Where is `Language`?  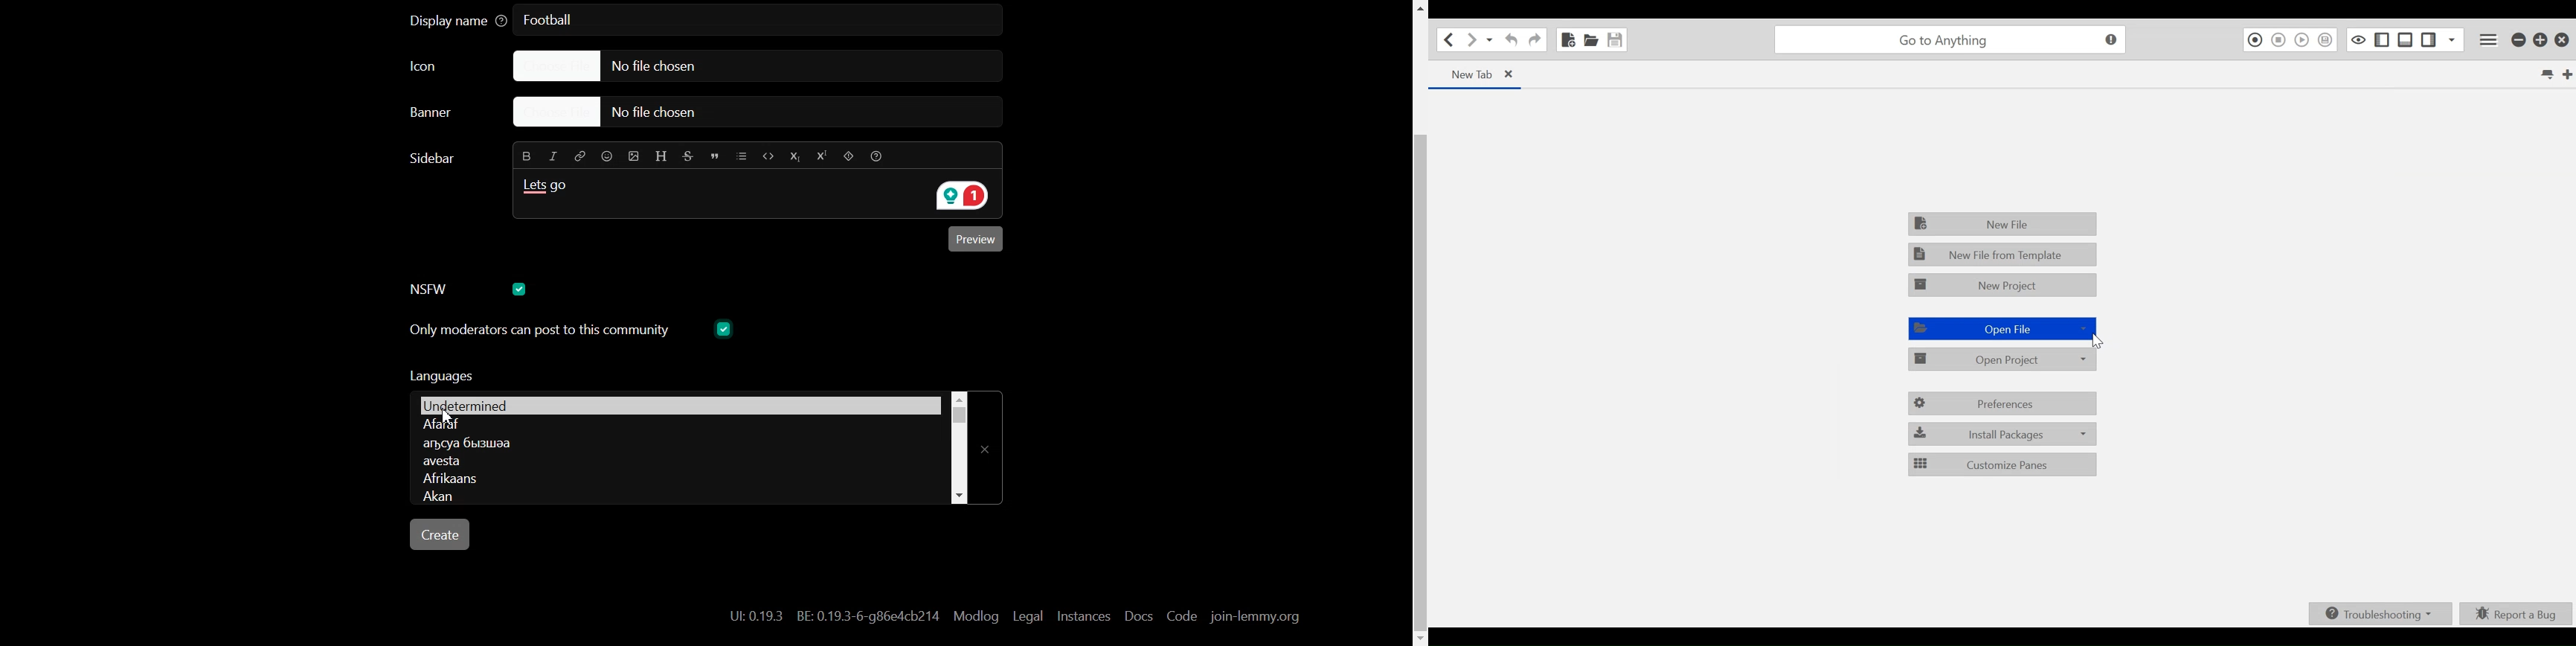
Language is located at coordinates (672, 463).